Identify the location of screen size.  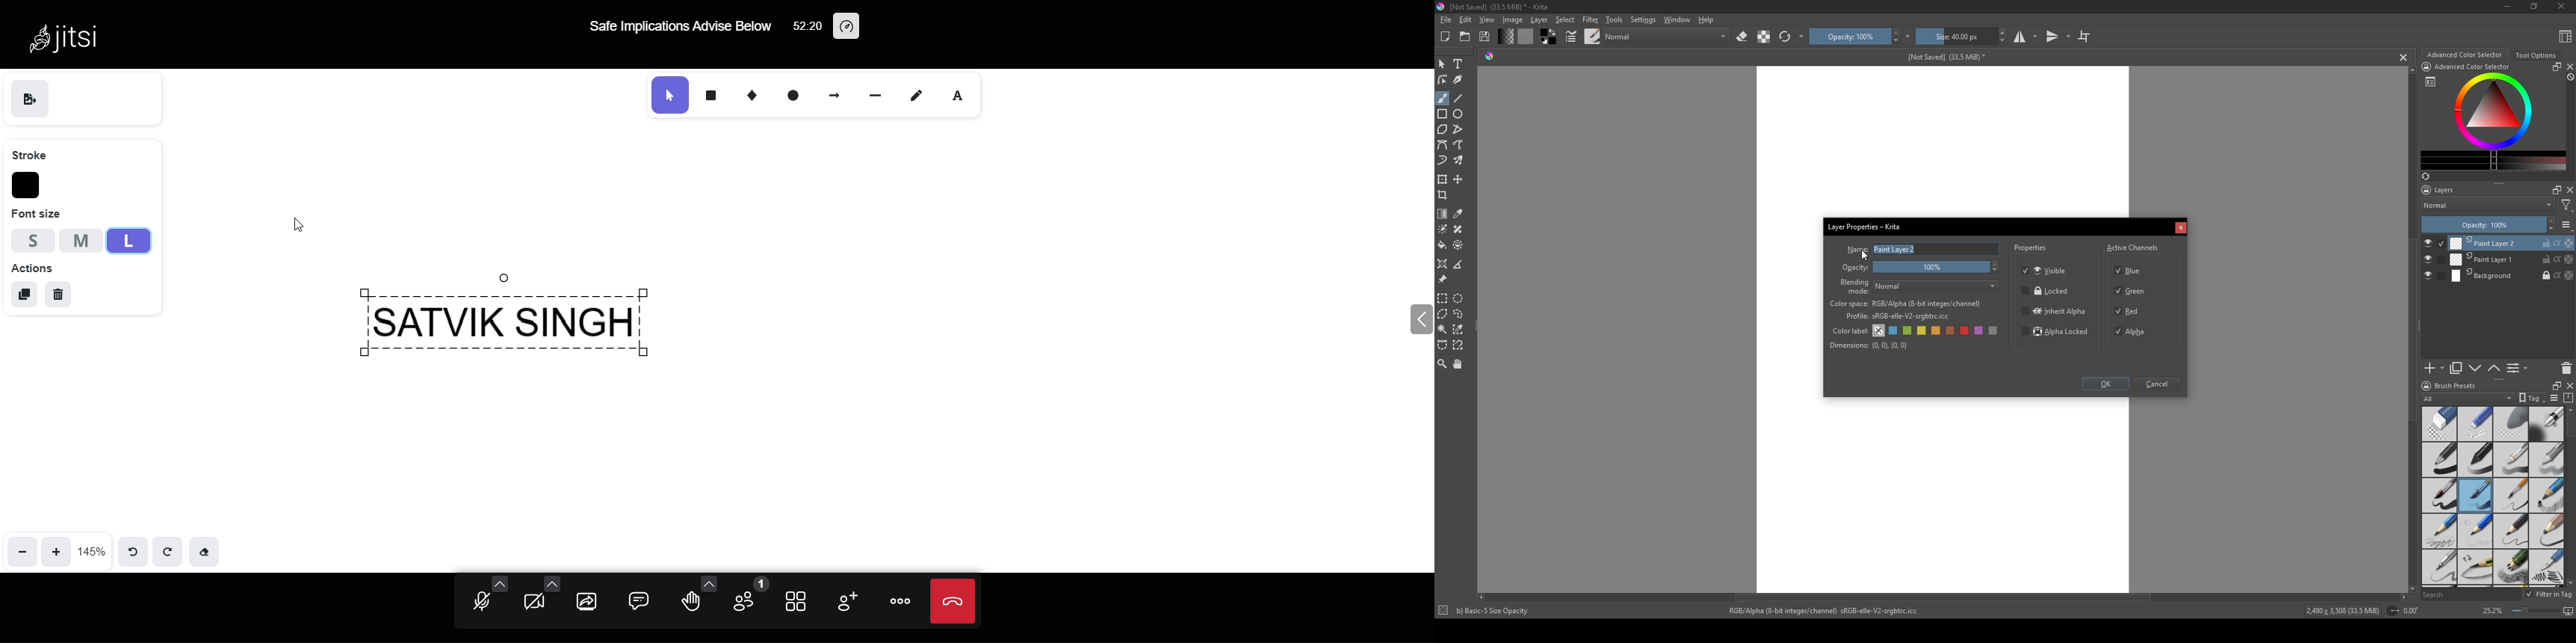
(2541, 612).